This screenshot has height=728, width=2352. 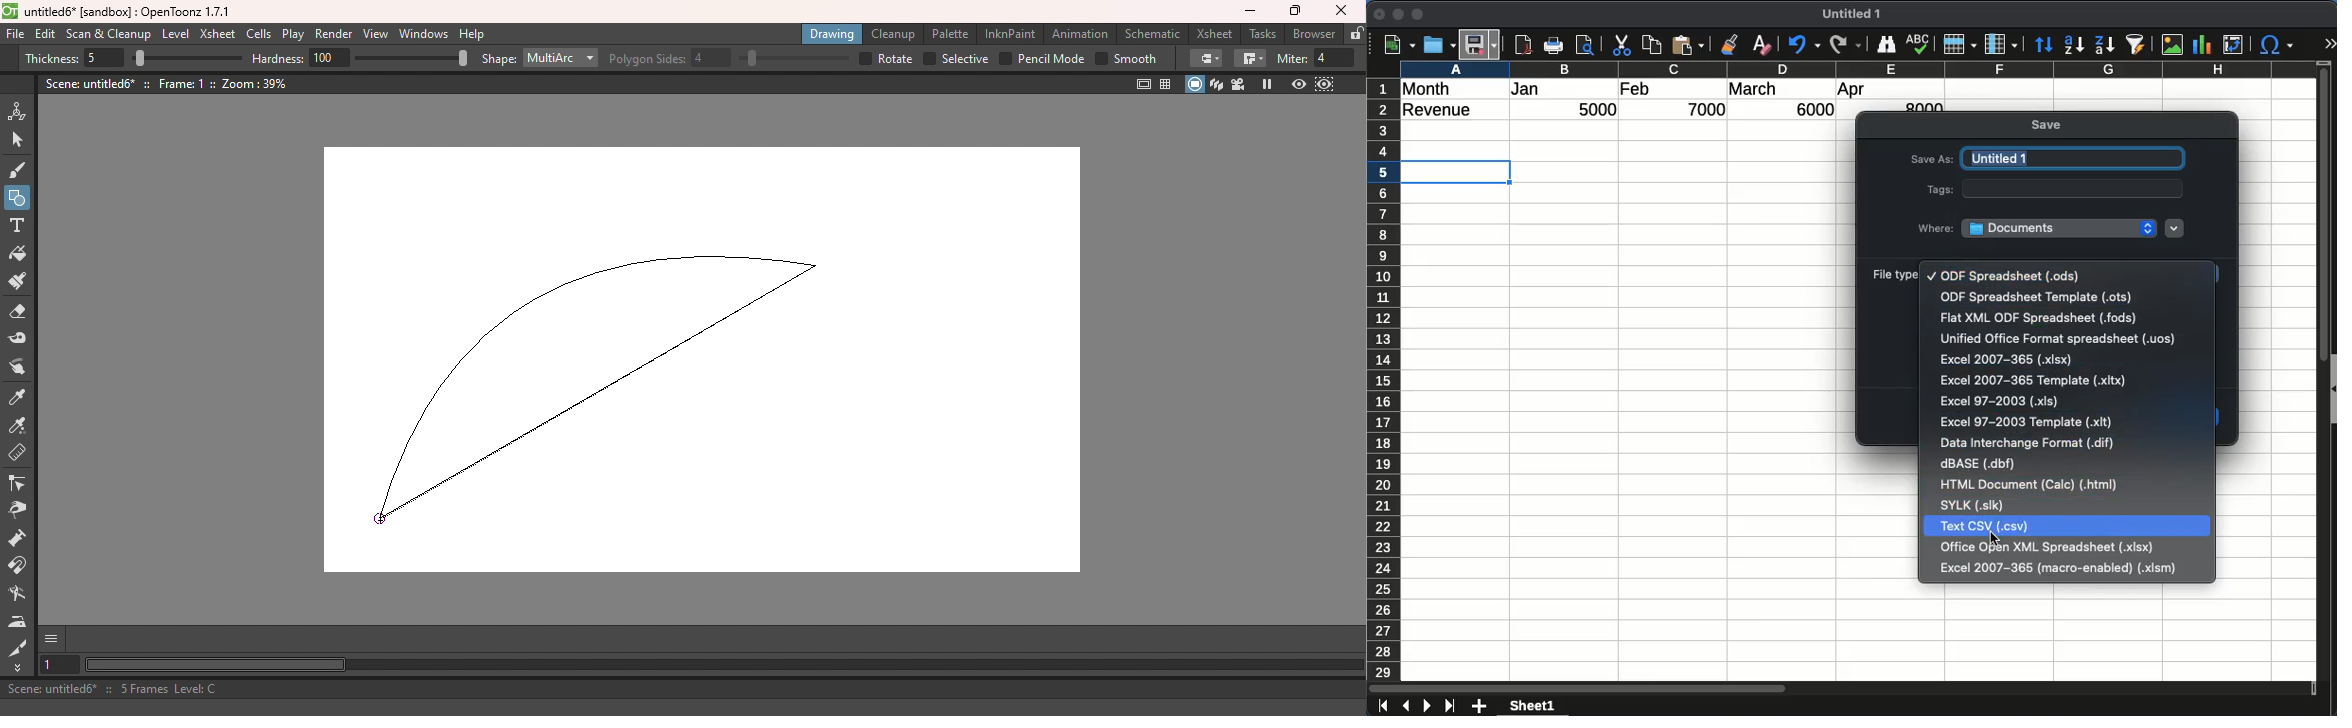 What do you see at coordinates (2332, 386) in the screenshot?
I see `collapse` at bounding box center [2332, 386].